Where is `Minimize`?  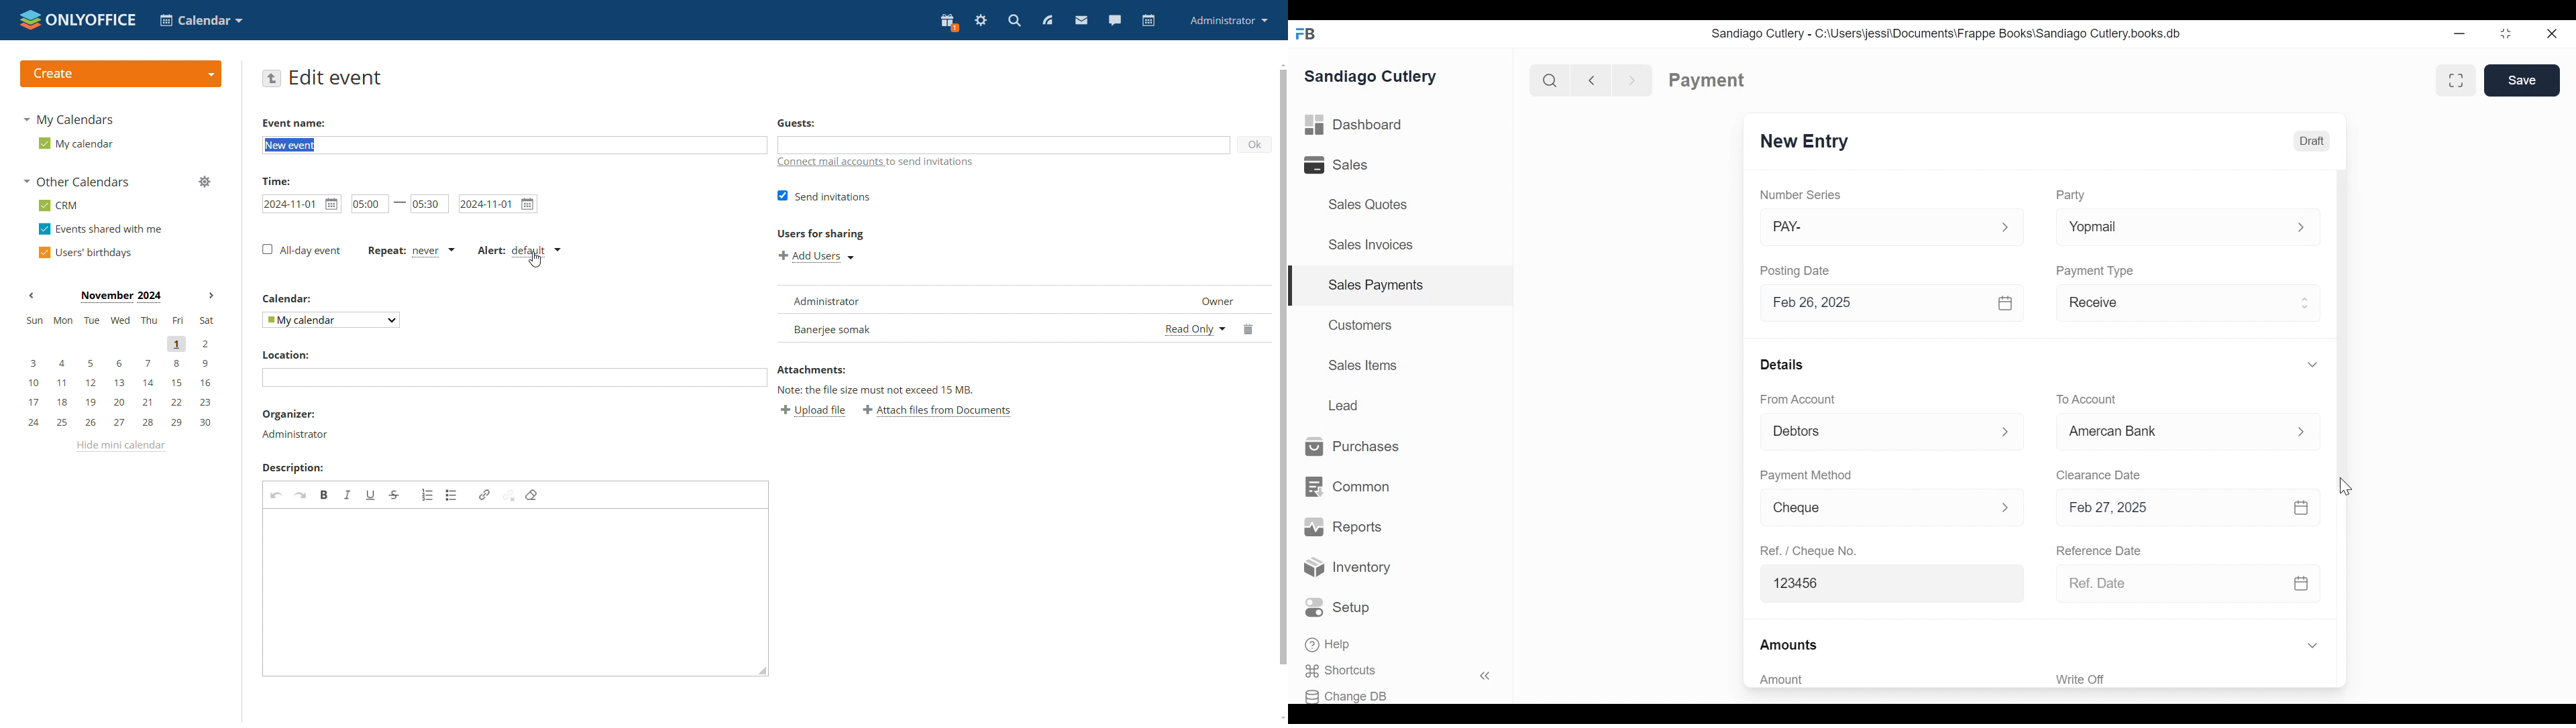
Minimize is located at coordinates (2459, 35).